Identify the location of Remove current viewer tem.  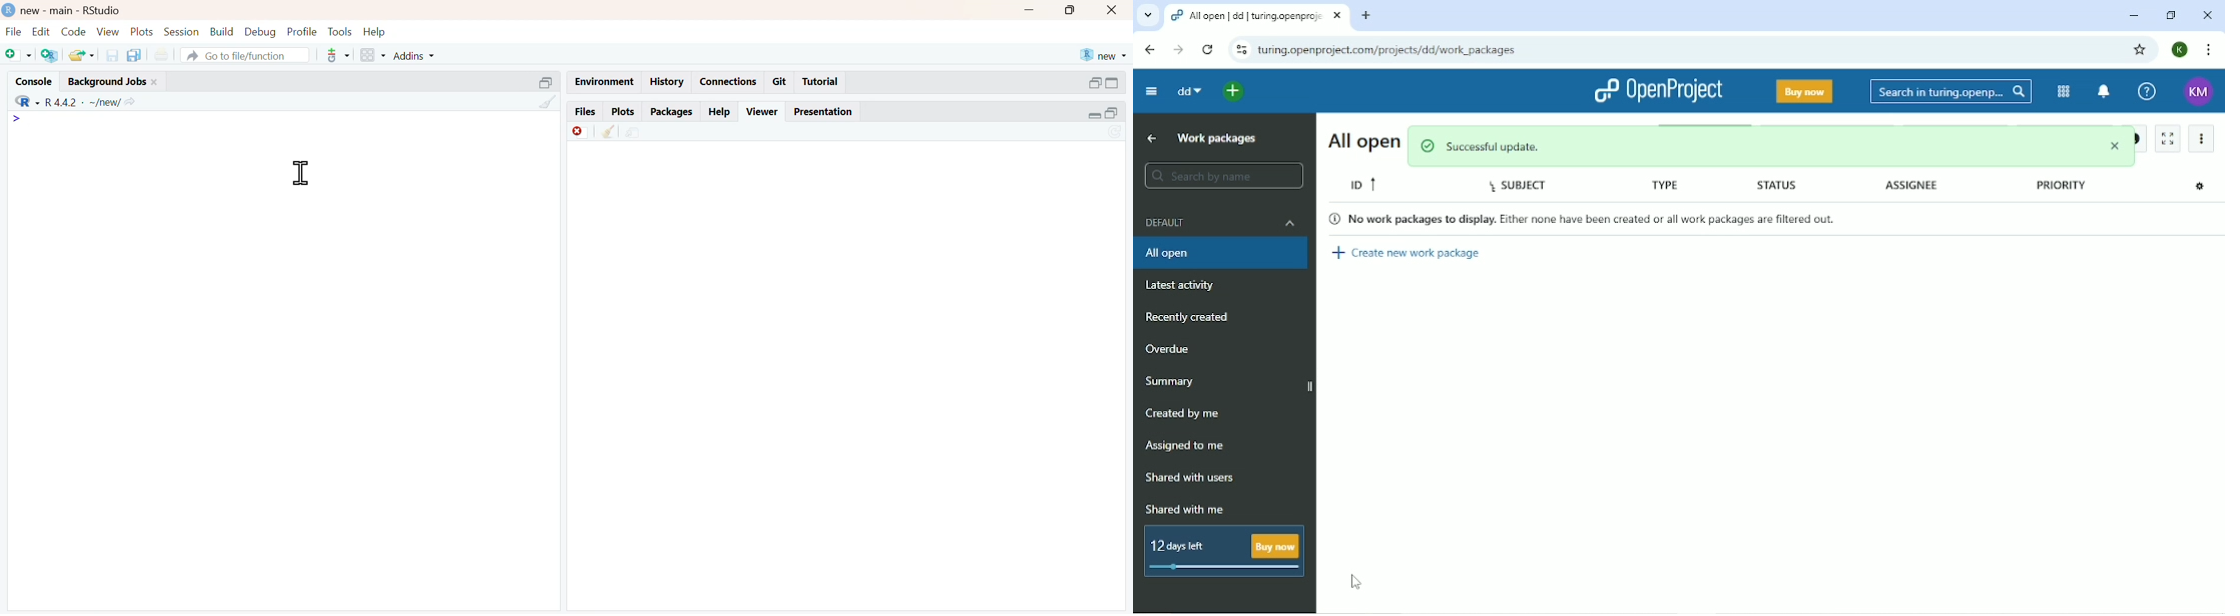
(571, 131).